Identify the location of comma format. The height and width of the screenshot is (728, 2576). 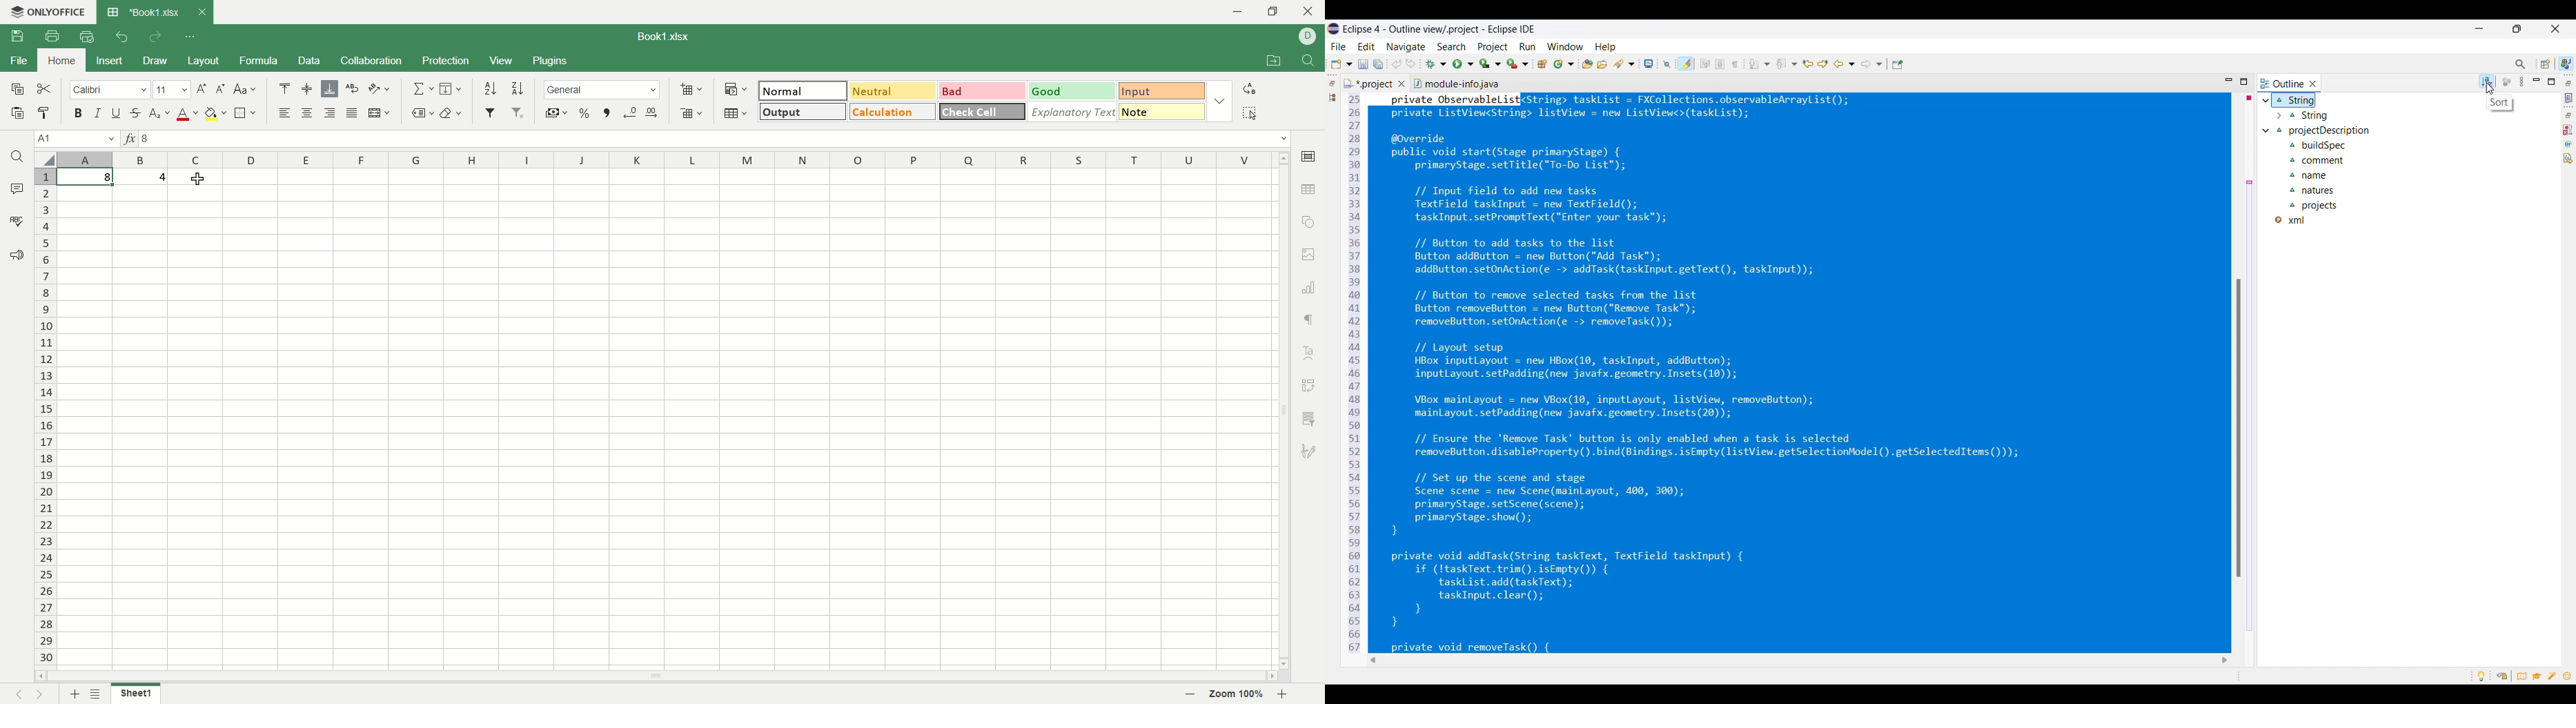
(607, 113).